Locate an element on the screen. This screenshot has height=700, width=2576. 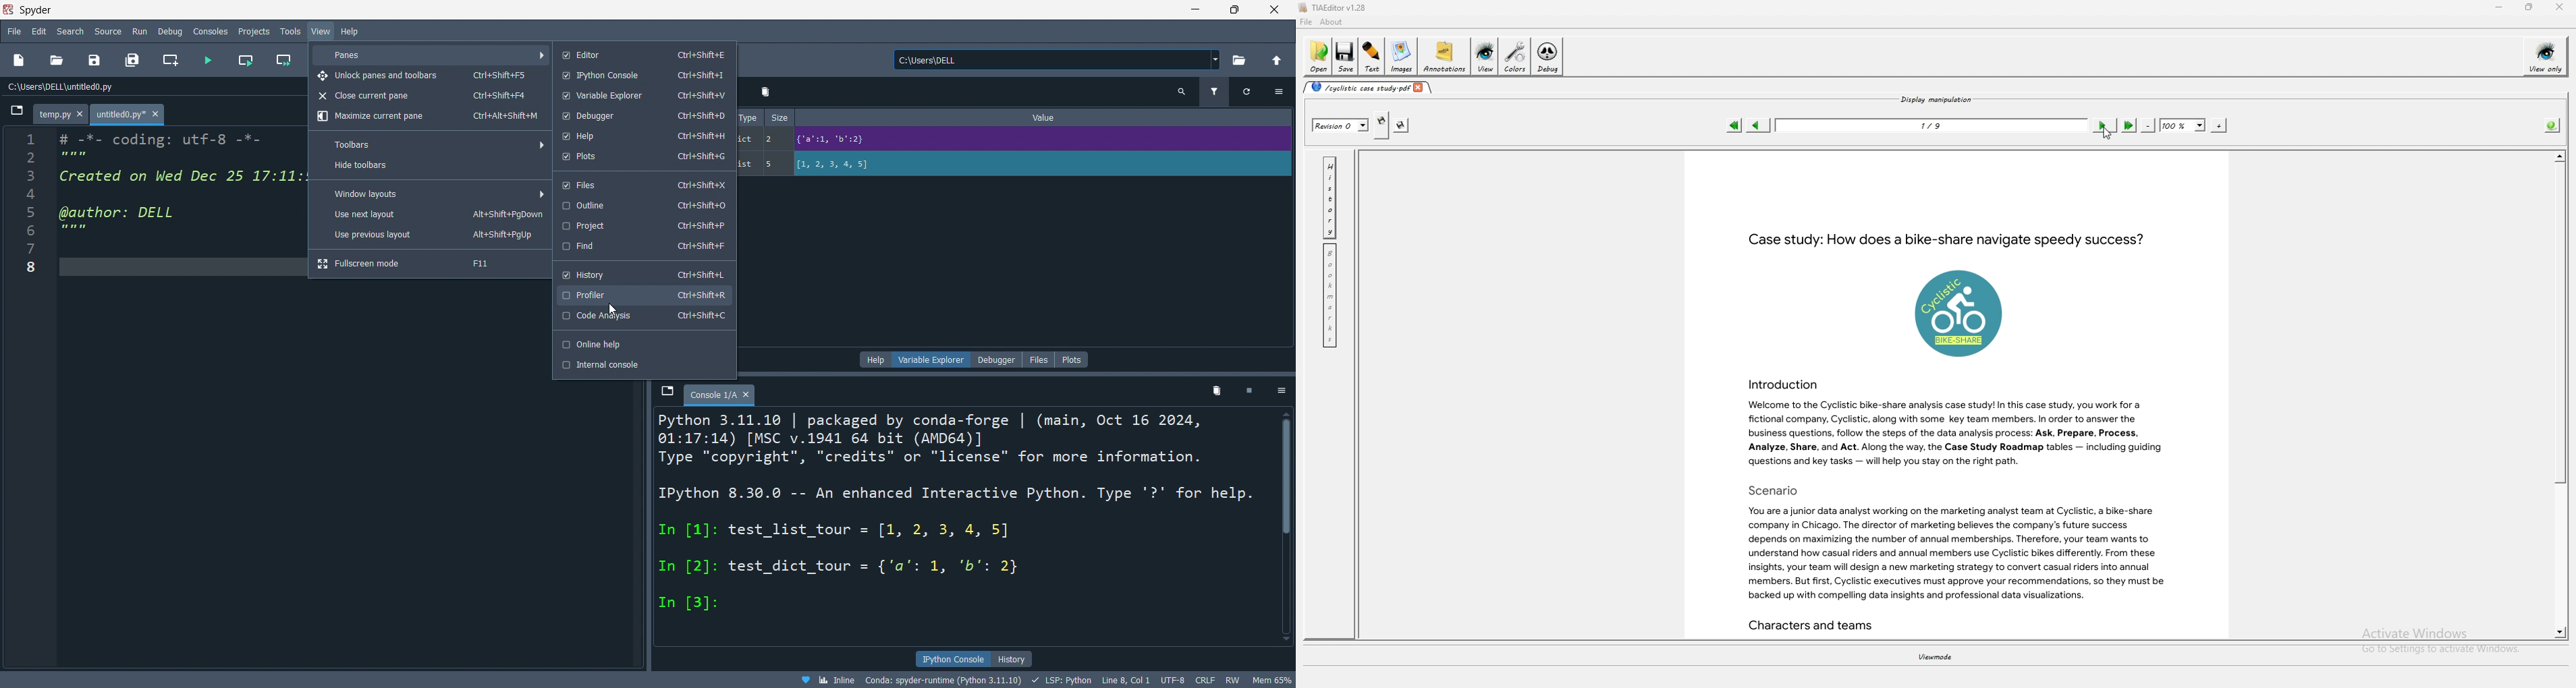
use prev layour is located at coordinates (430, 237).